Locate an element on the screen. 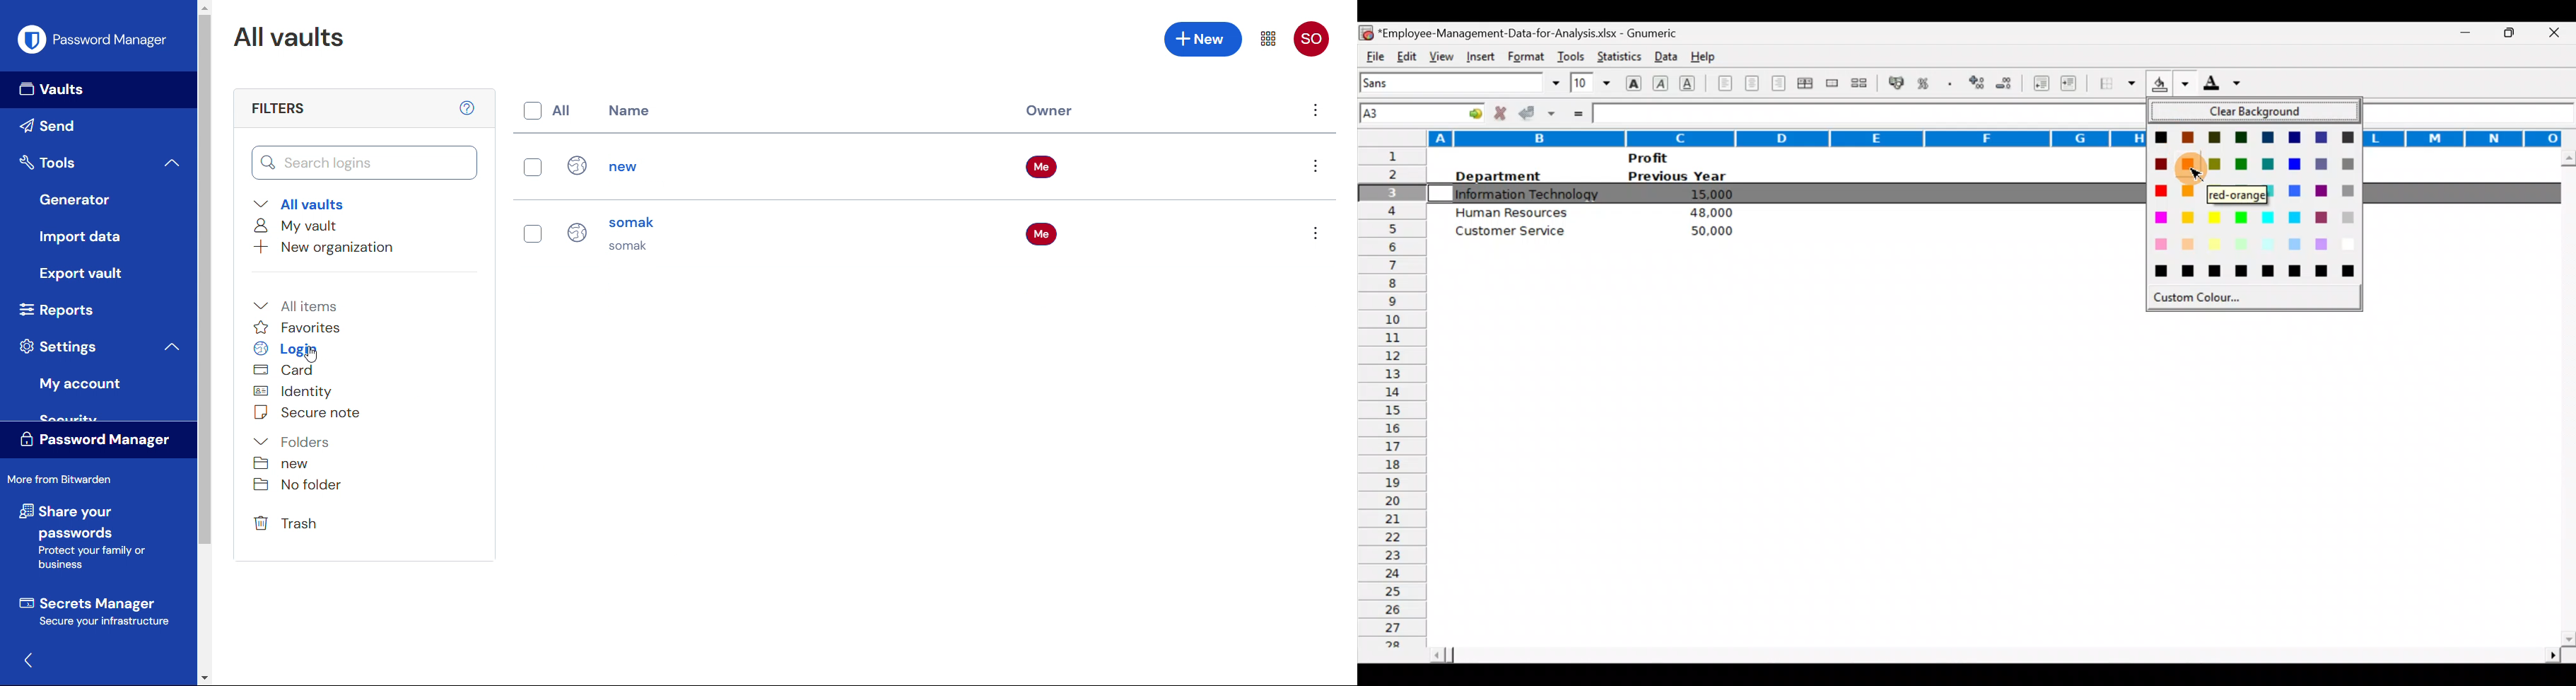  Row 3 of data selected is located at coordinates (1785, 194).